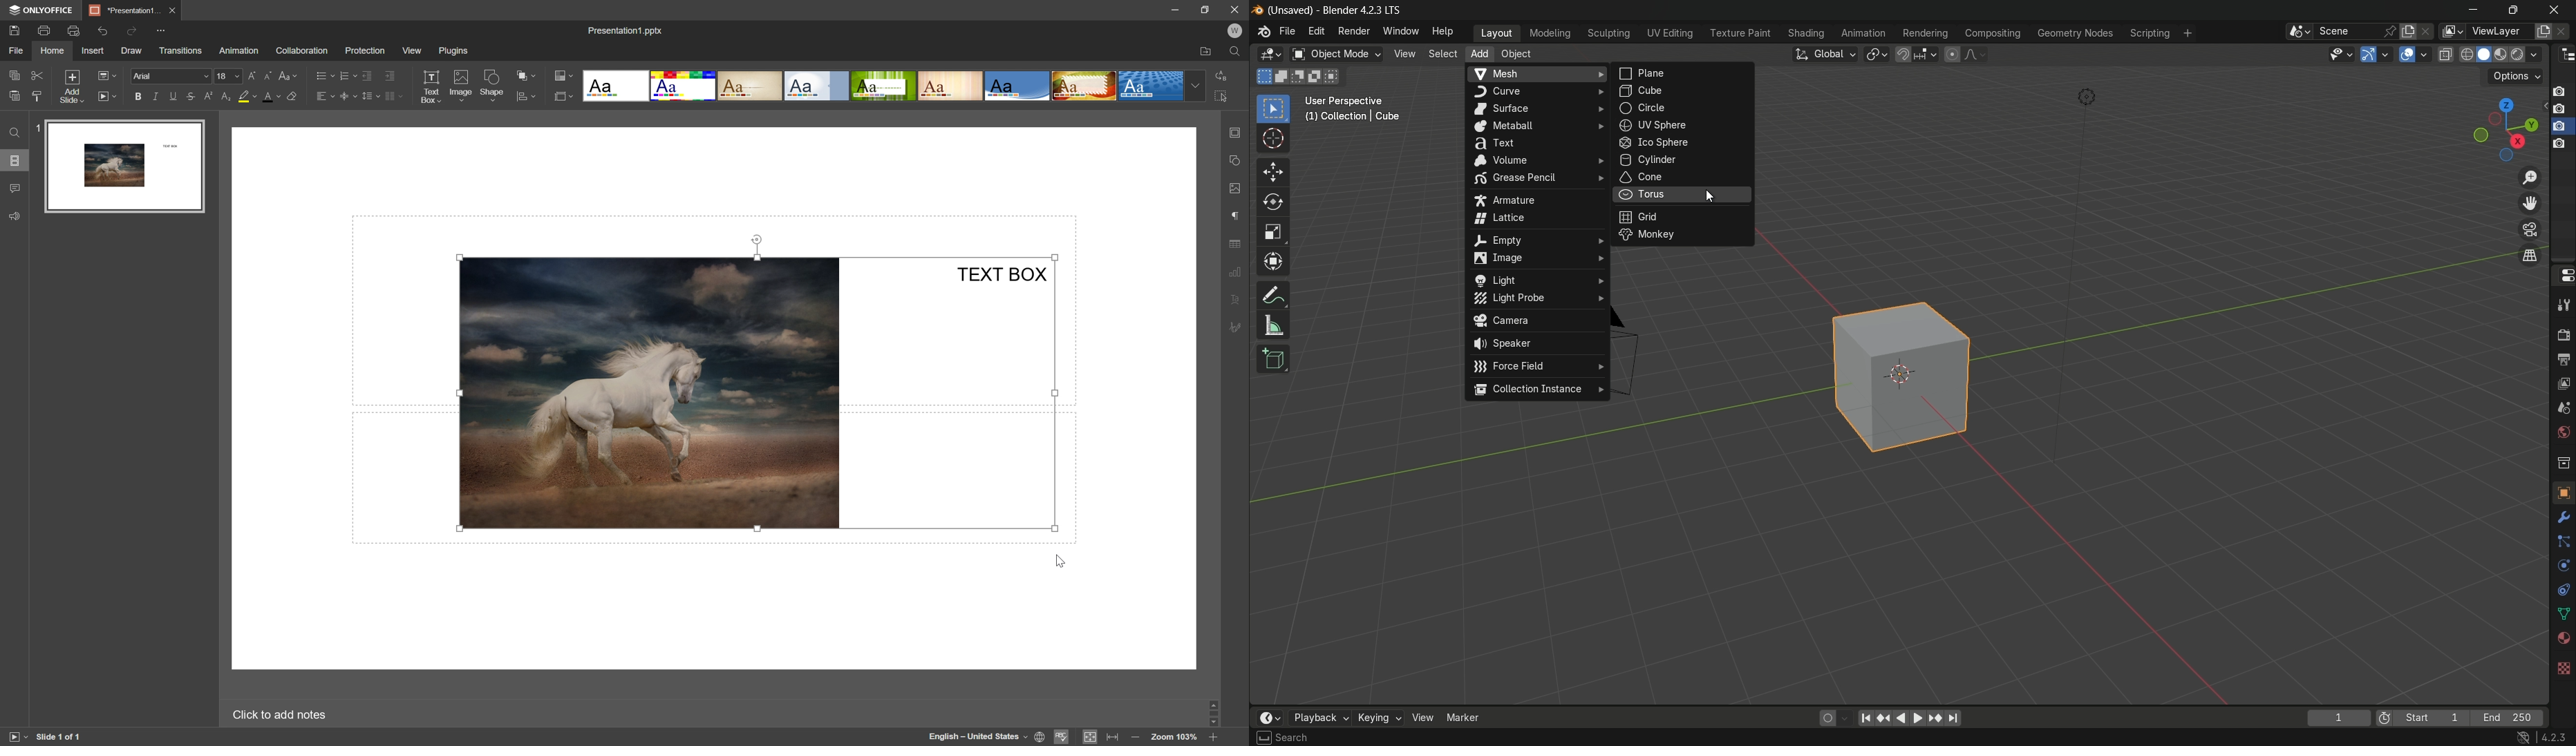  I want to click on zoom 100%, so click(1174, 738).